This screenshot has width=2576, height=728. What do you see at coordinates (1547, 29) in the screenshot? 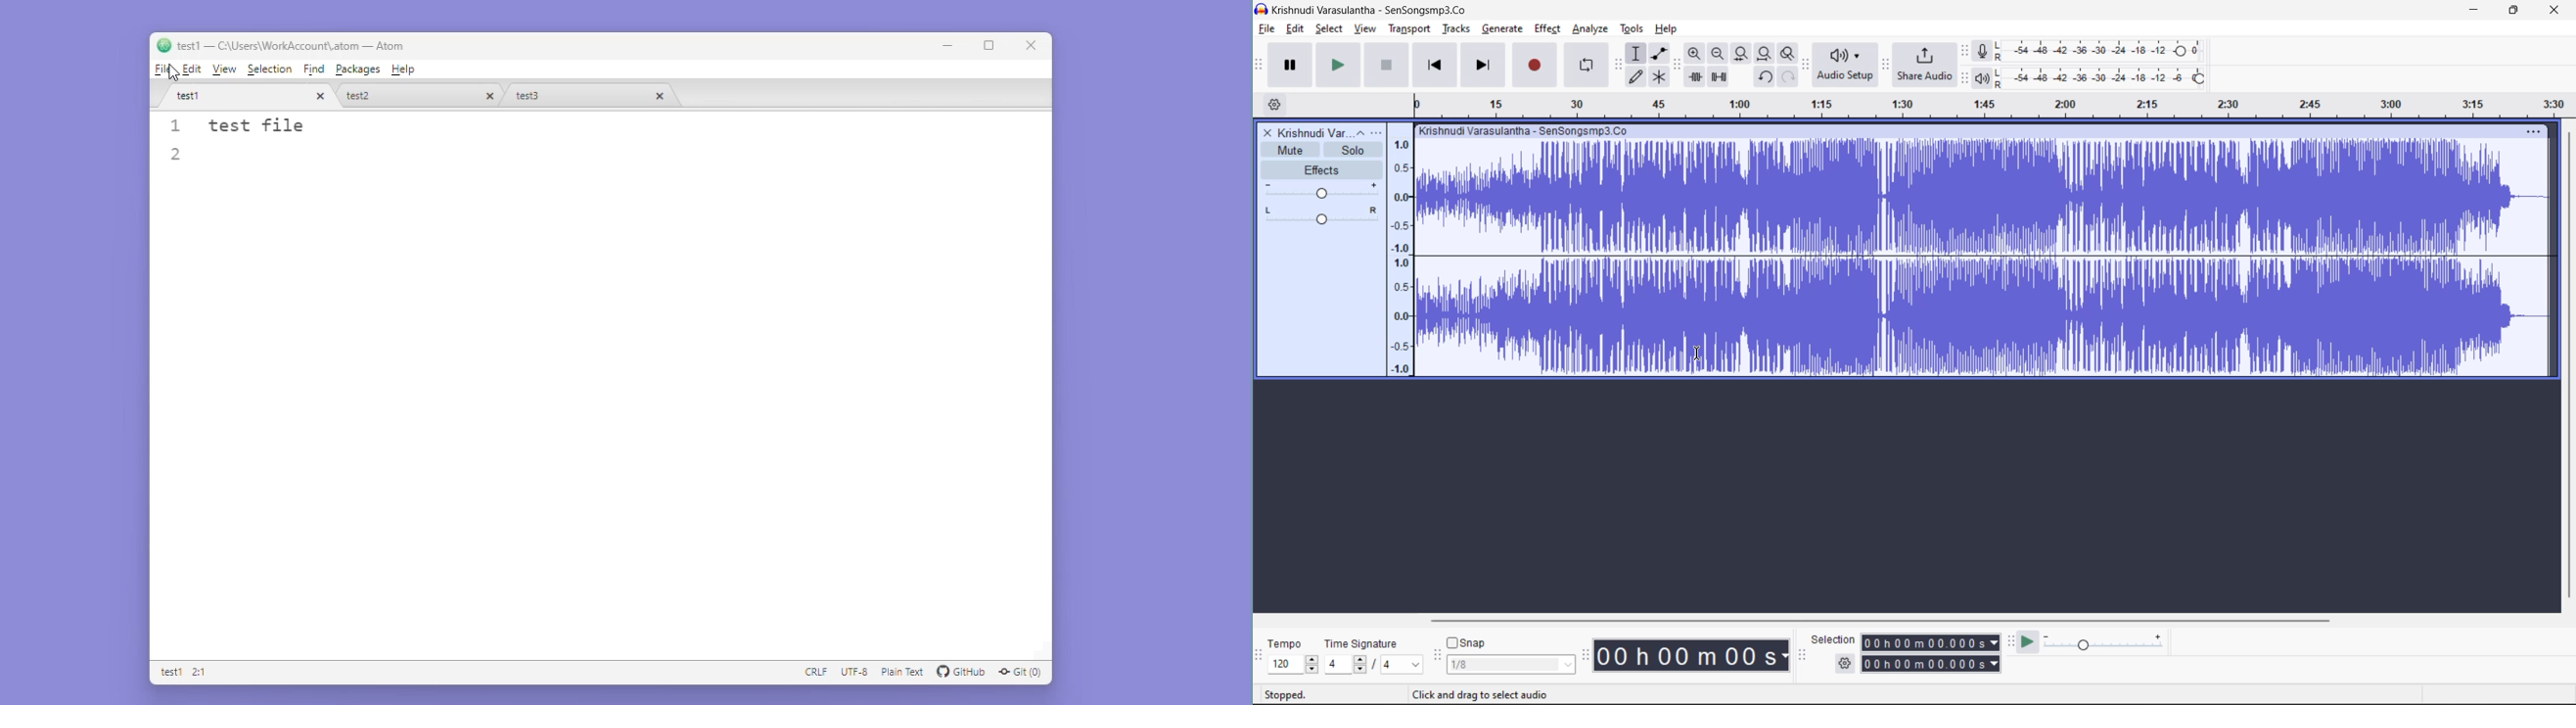
I see `effect` at bounding box center [1547, 29].